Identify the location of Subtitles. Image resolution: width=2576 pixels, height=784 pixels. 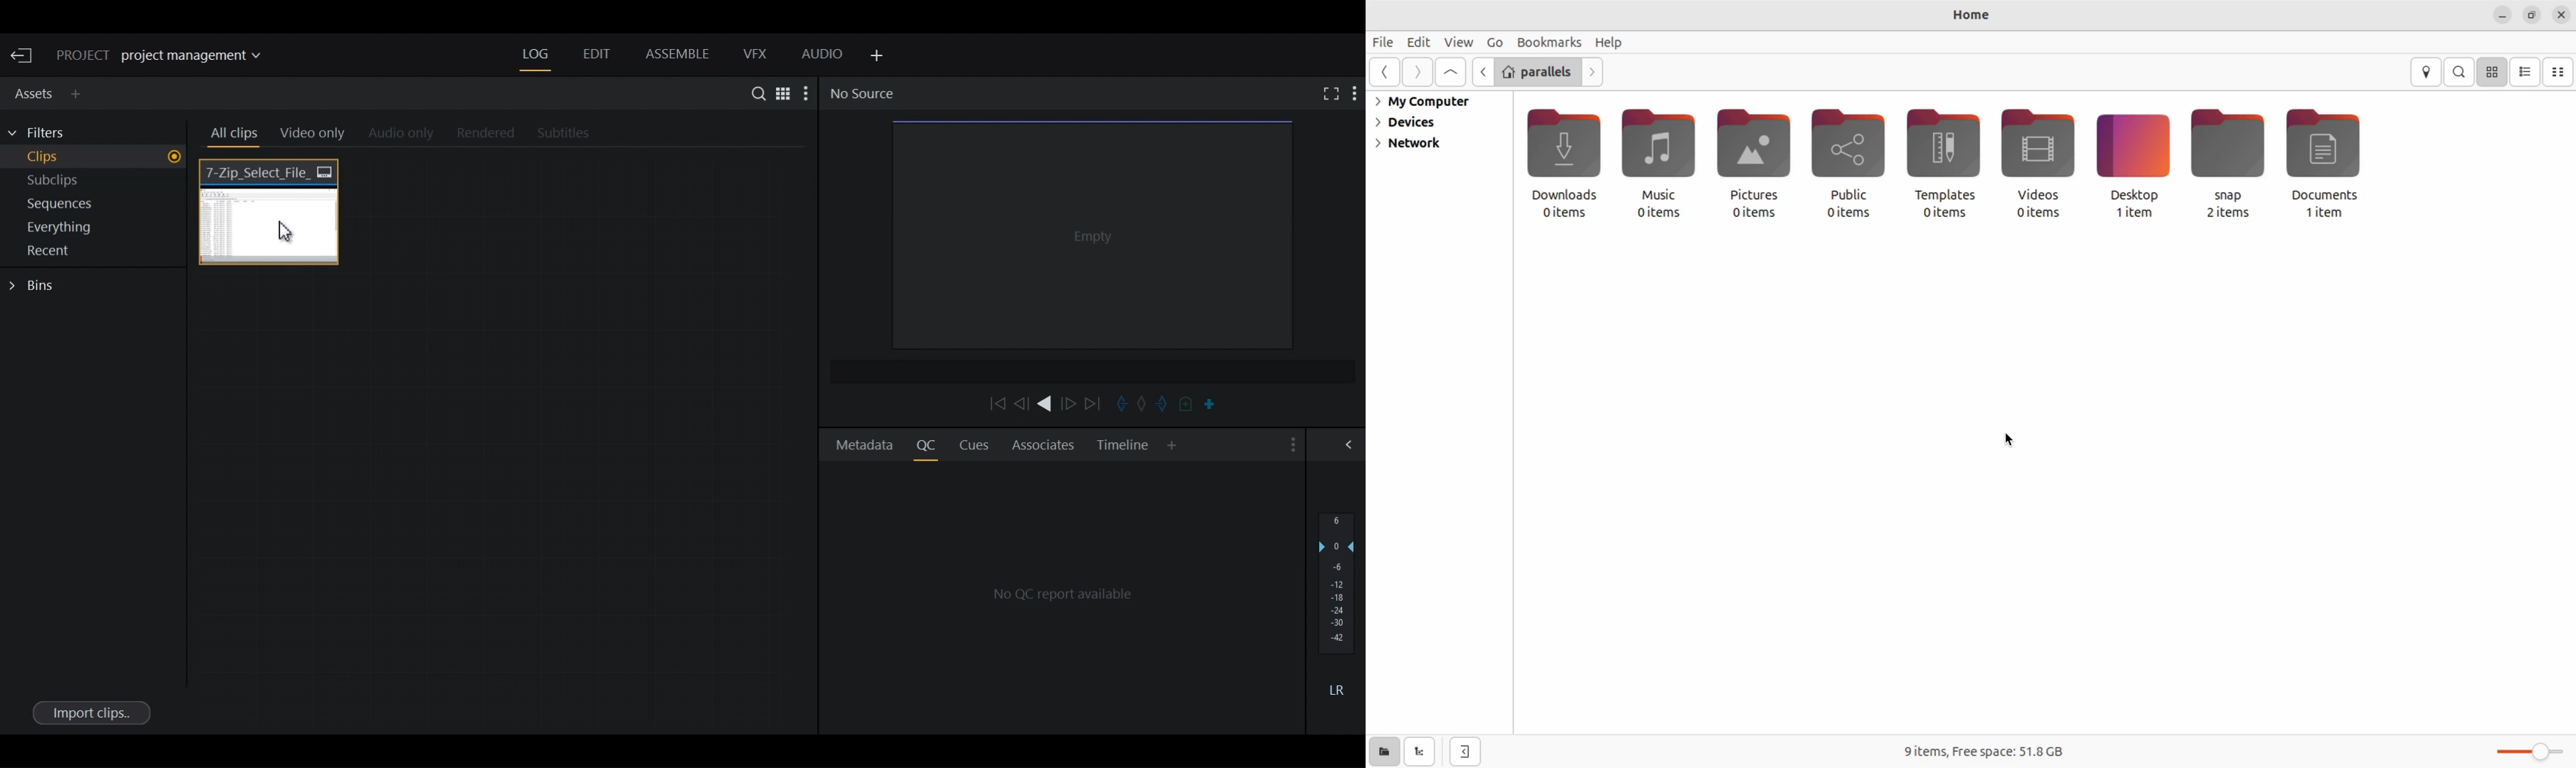
(572, 134).